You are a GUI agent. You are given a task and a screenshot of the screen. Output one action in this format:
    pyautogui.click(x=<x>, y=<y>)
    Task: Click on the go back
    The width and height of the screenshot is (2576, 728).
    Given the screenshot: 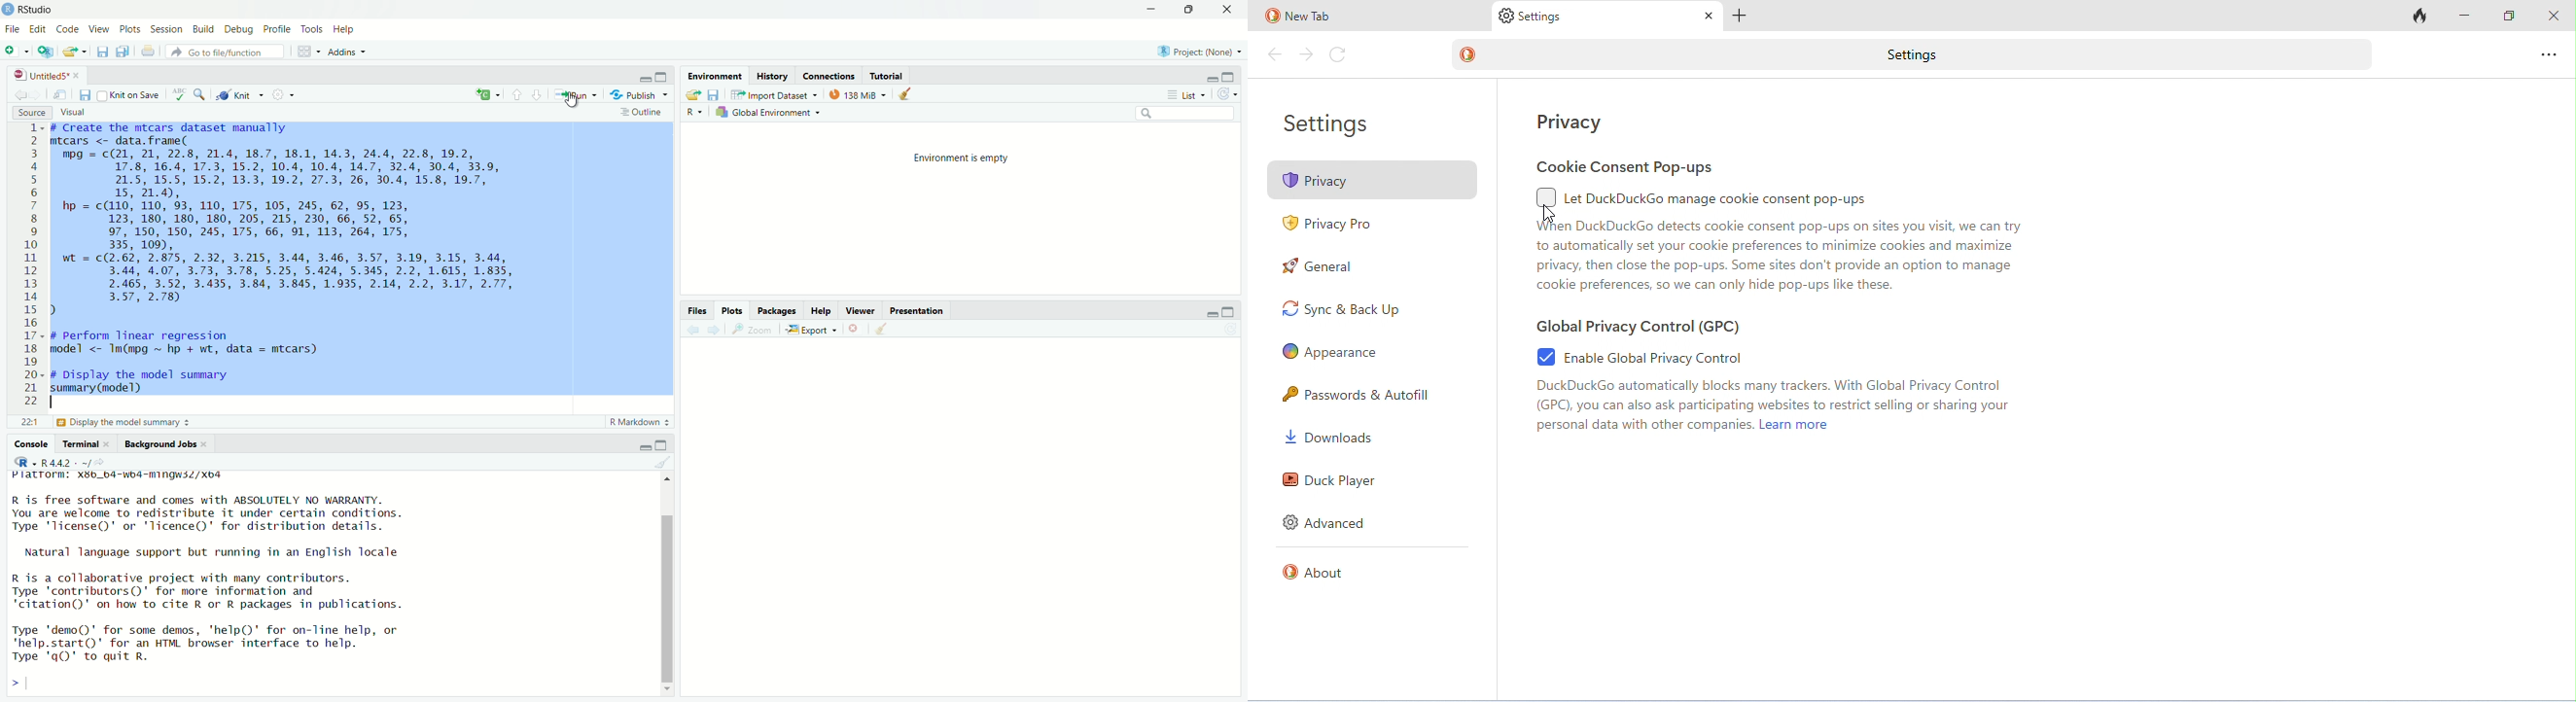 What is the action you would take?
    pyautogui.click(x=19, y=98)
    